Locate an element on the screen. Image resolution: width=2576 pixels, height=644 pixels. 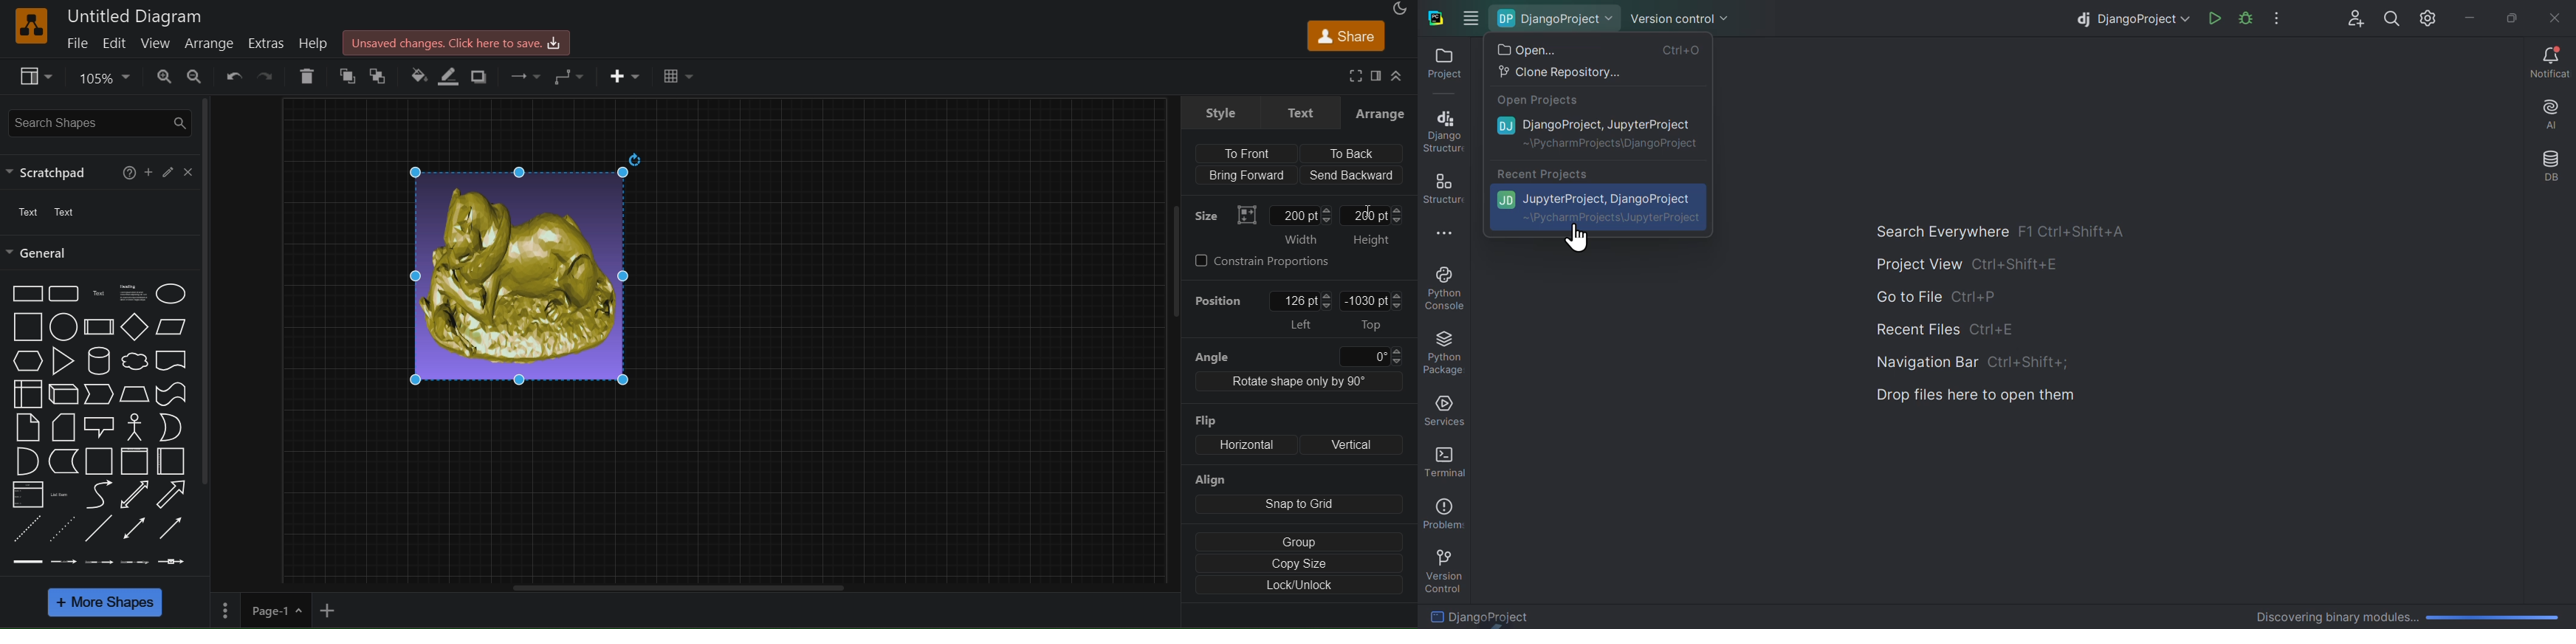
Menu is located at coordinates (223, 613).